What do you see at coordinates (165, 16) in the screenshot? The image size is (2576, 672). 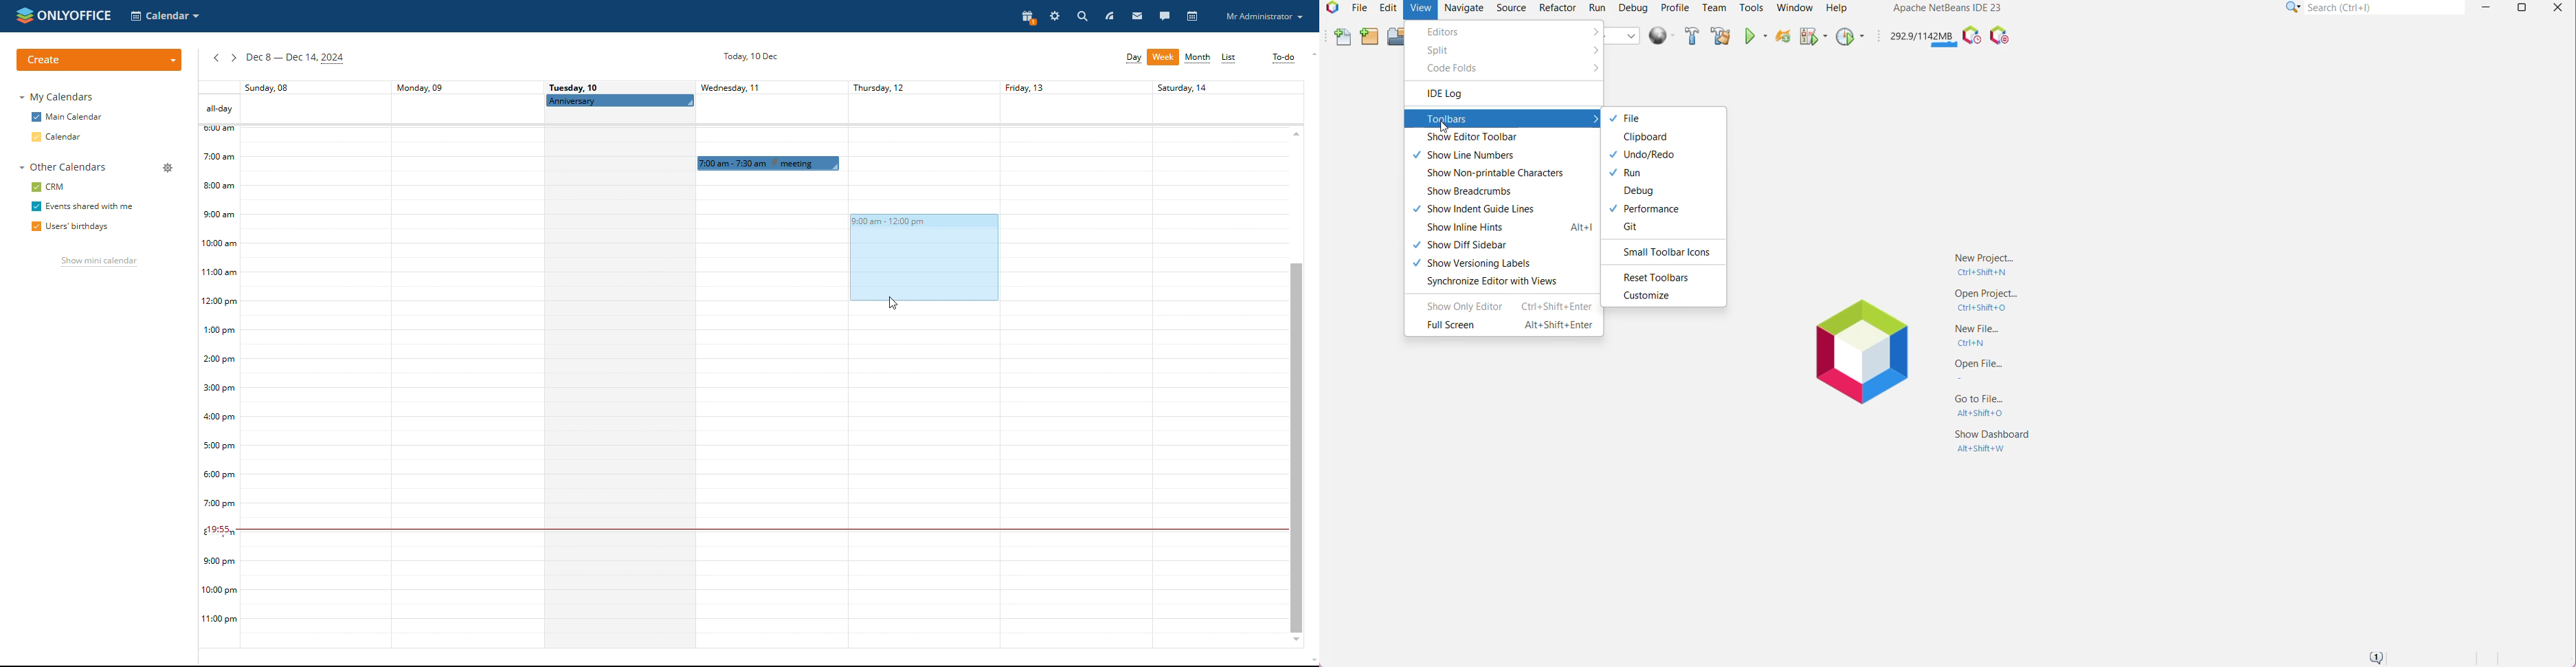 I see `select application` at bounding box center [165, 16].